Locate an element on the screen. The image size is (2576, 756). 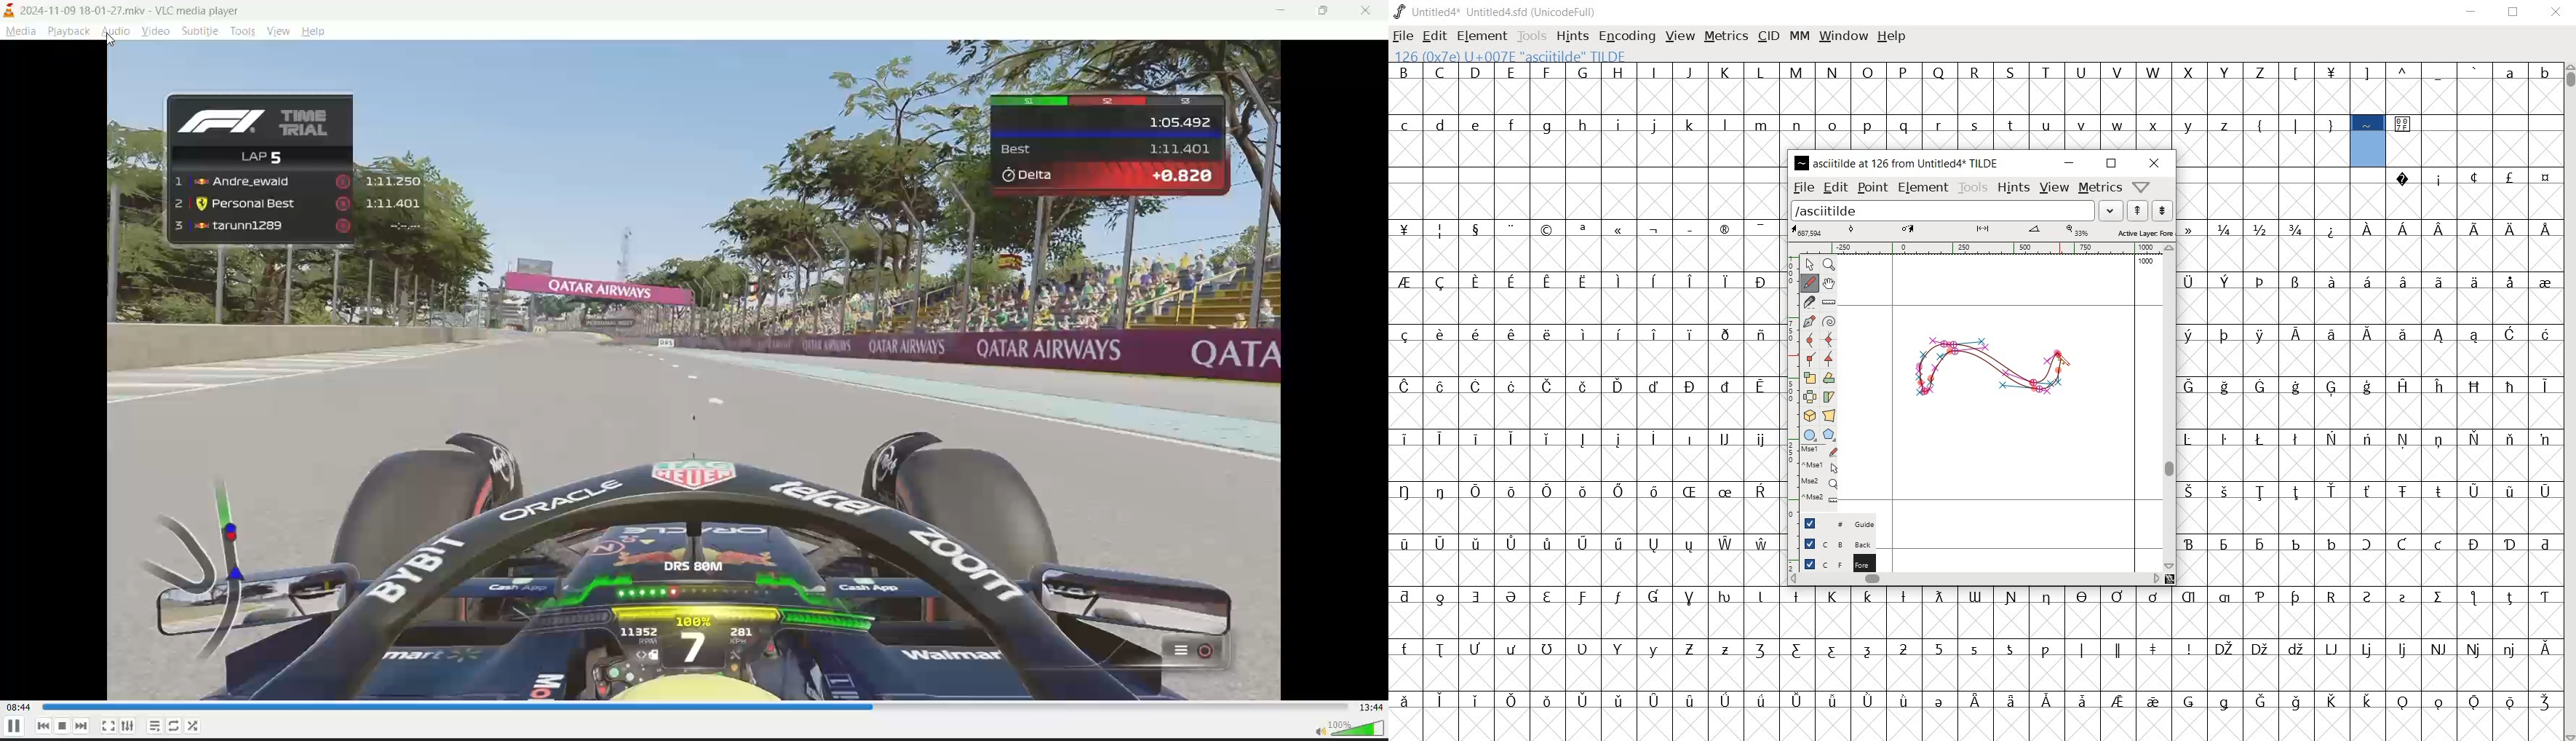
add a curve point is located at coordinates (1810, 338).